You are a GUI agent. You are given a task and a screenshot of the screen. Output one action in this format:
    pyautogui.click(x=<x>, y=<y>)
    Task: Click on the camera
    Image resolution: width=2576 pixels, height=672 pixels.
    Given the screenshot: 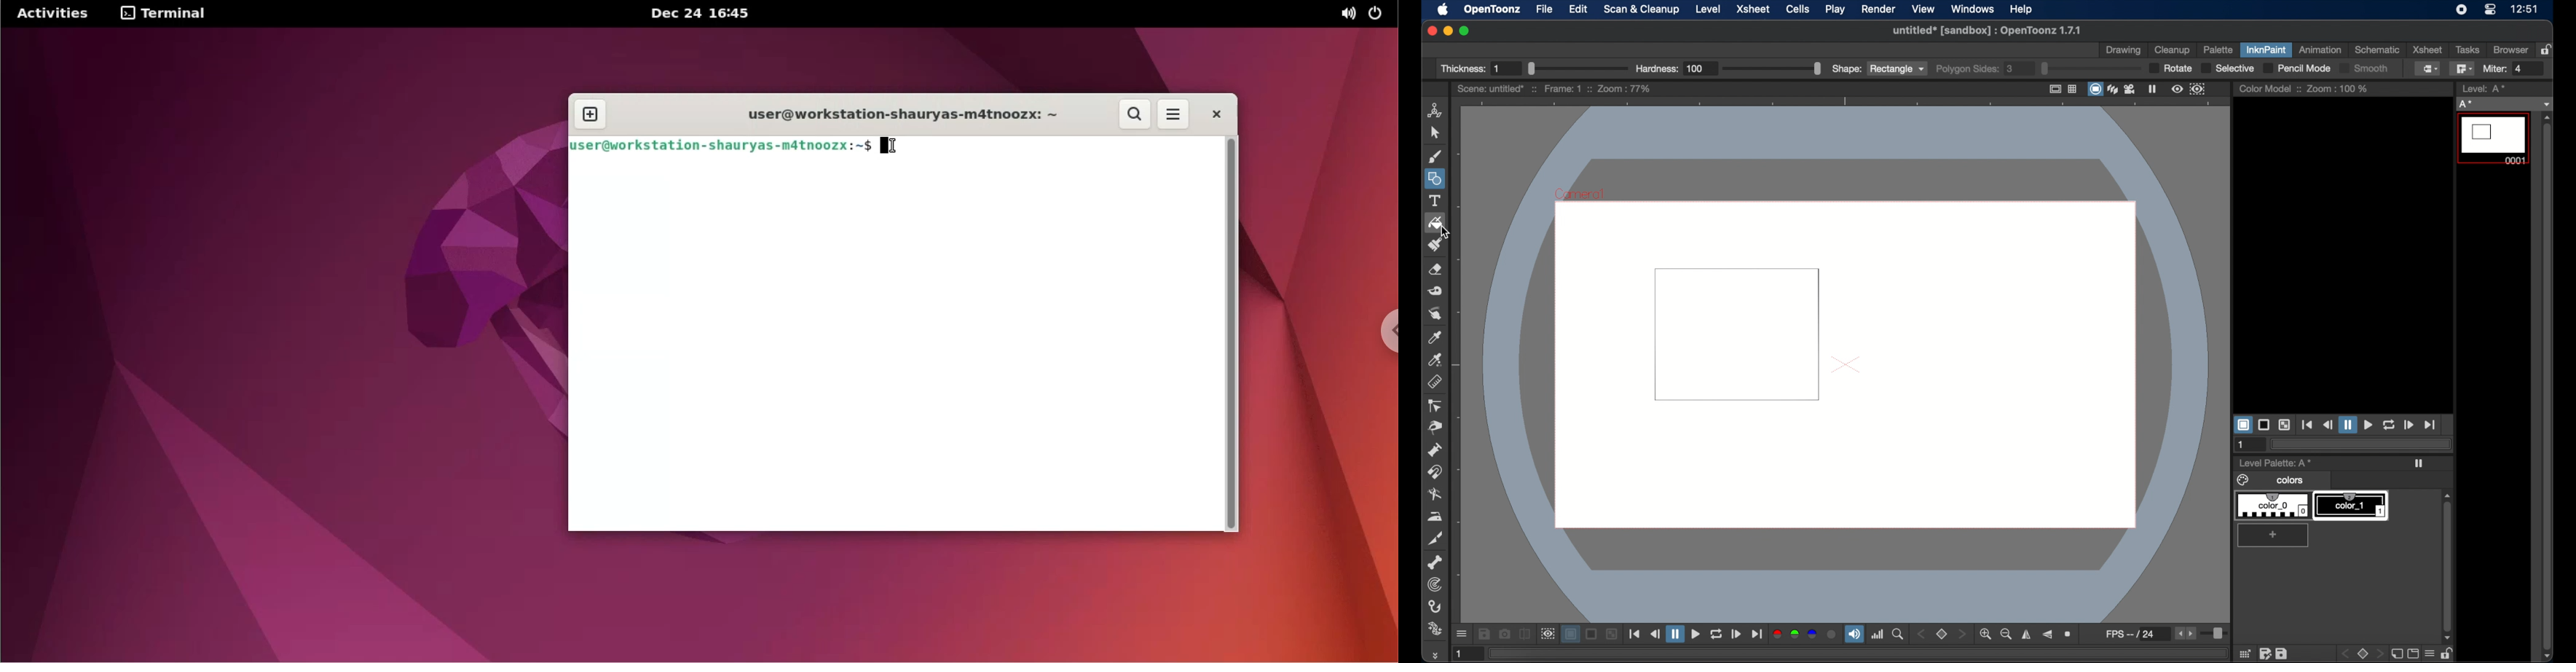 What is the action you would take?
    pyautogui.click(x=2132, y=88)
    